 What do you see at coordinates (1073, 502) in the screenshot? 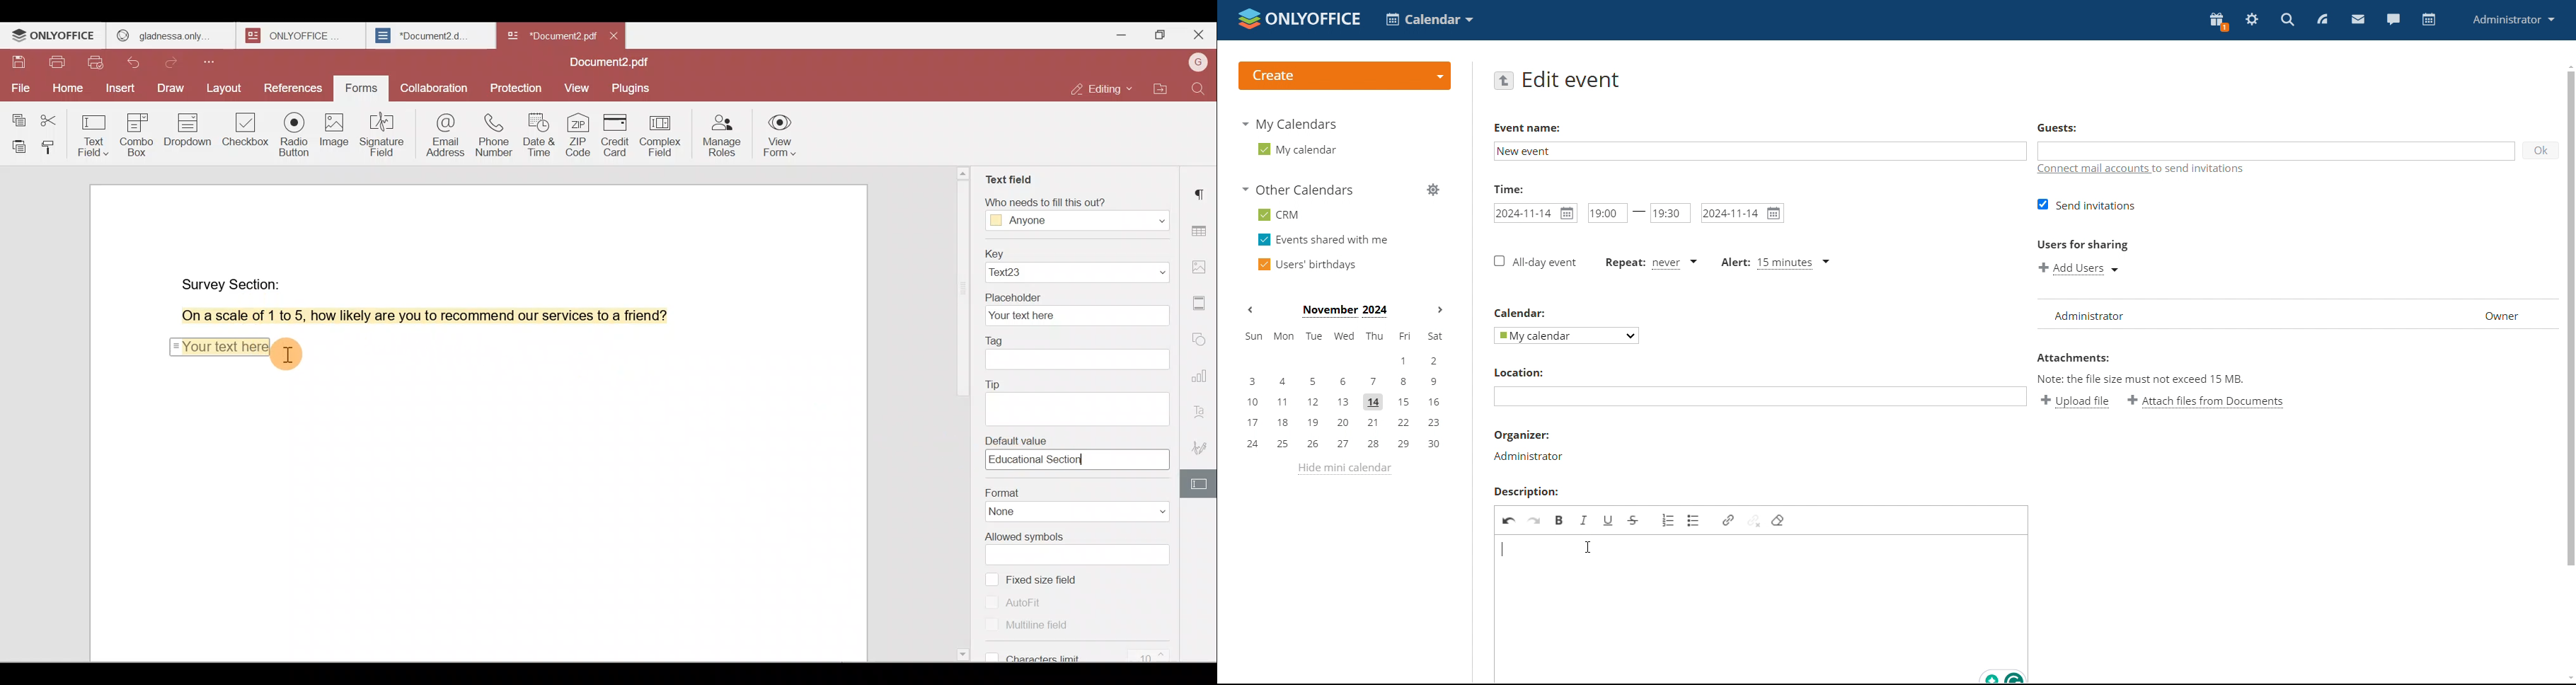
I see `Format` at bounding box center [1073, 502].